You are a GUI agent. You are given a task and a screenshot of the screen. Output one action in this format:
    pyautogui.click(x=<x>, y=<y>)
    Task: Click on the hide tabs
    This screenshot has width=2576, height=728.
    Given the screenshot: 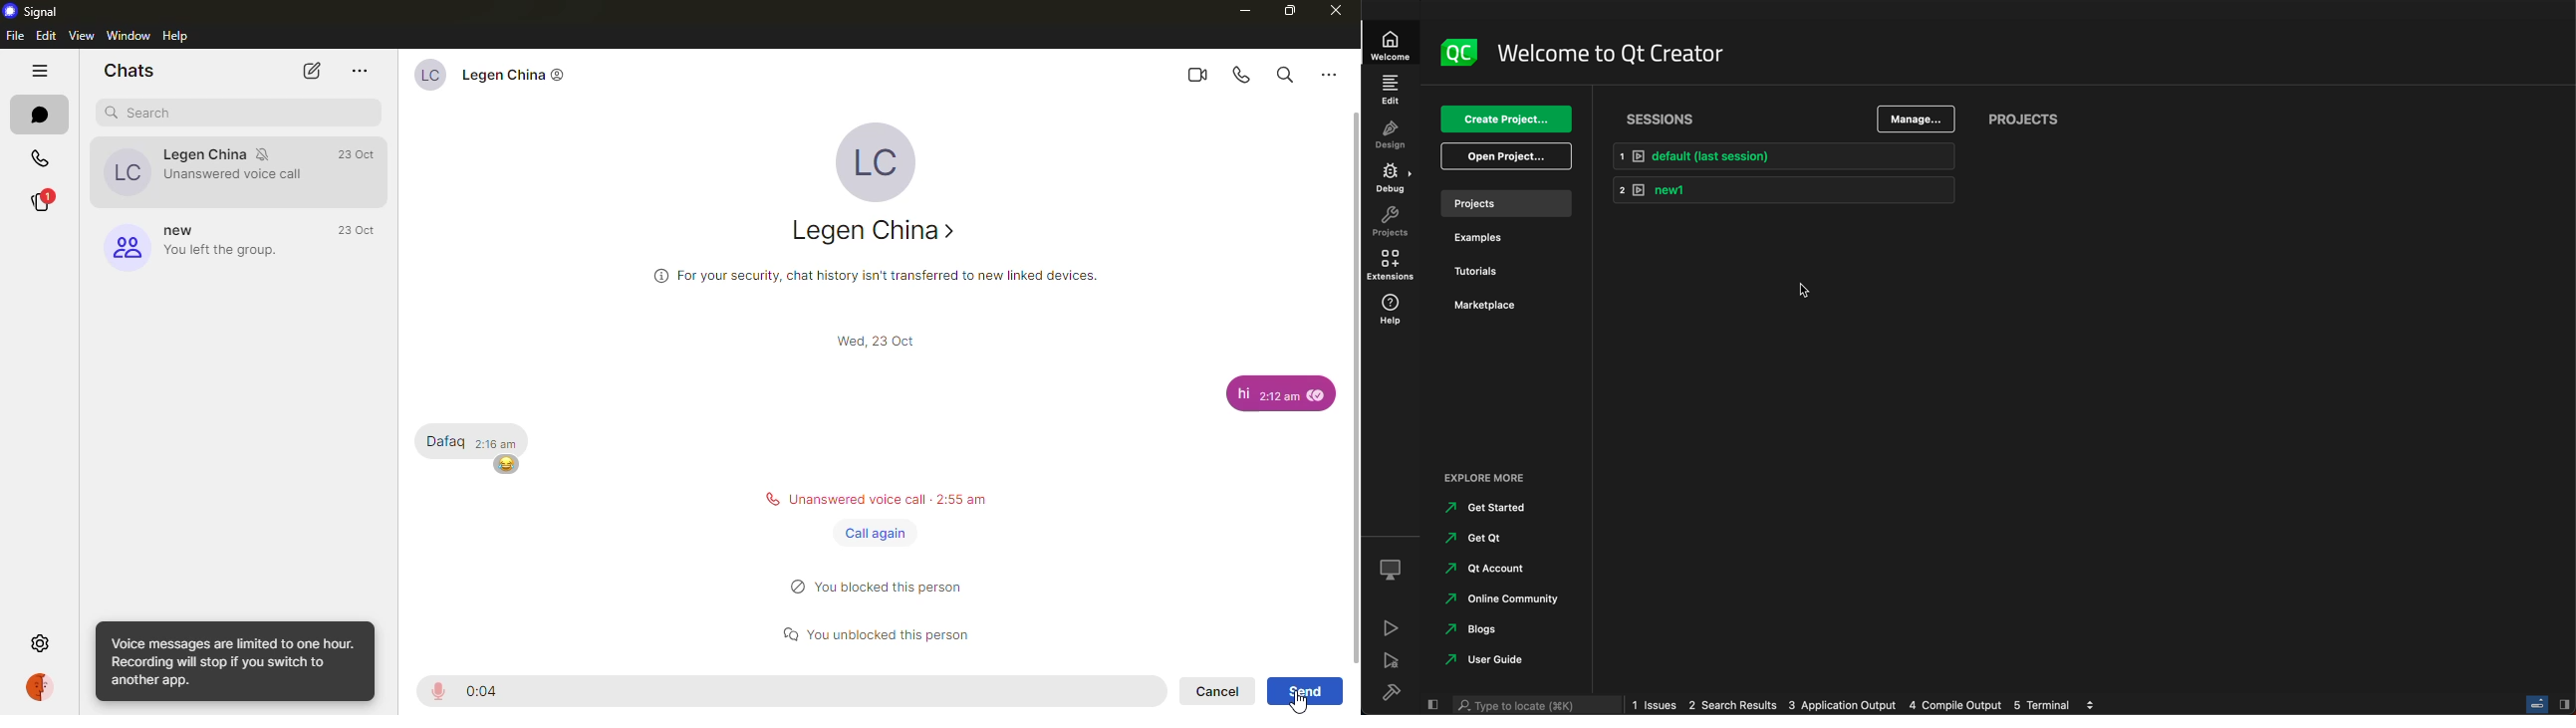 What is the action you would take?
    pyautogui.click(x=41, y=72)
    